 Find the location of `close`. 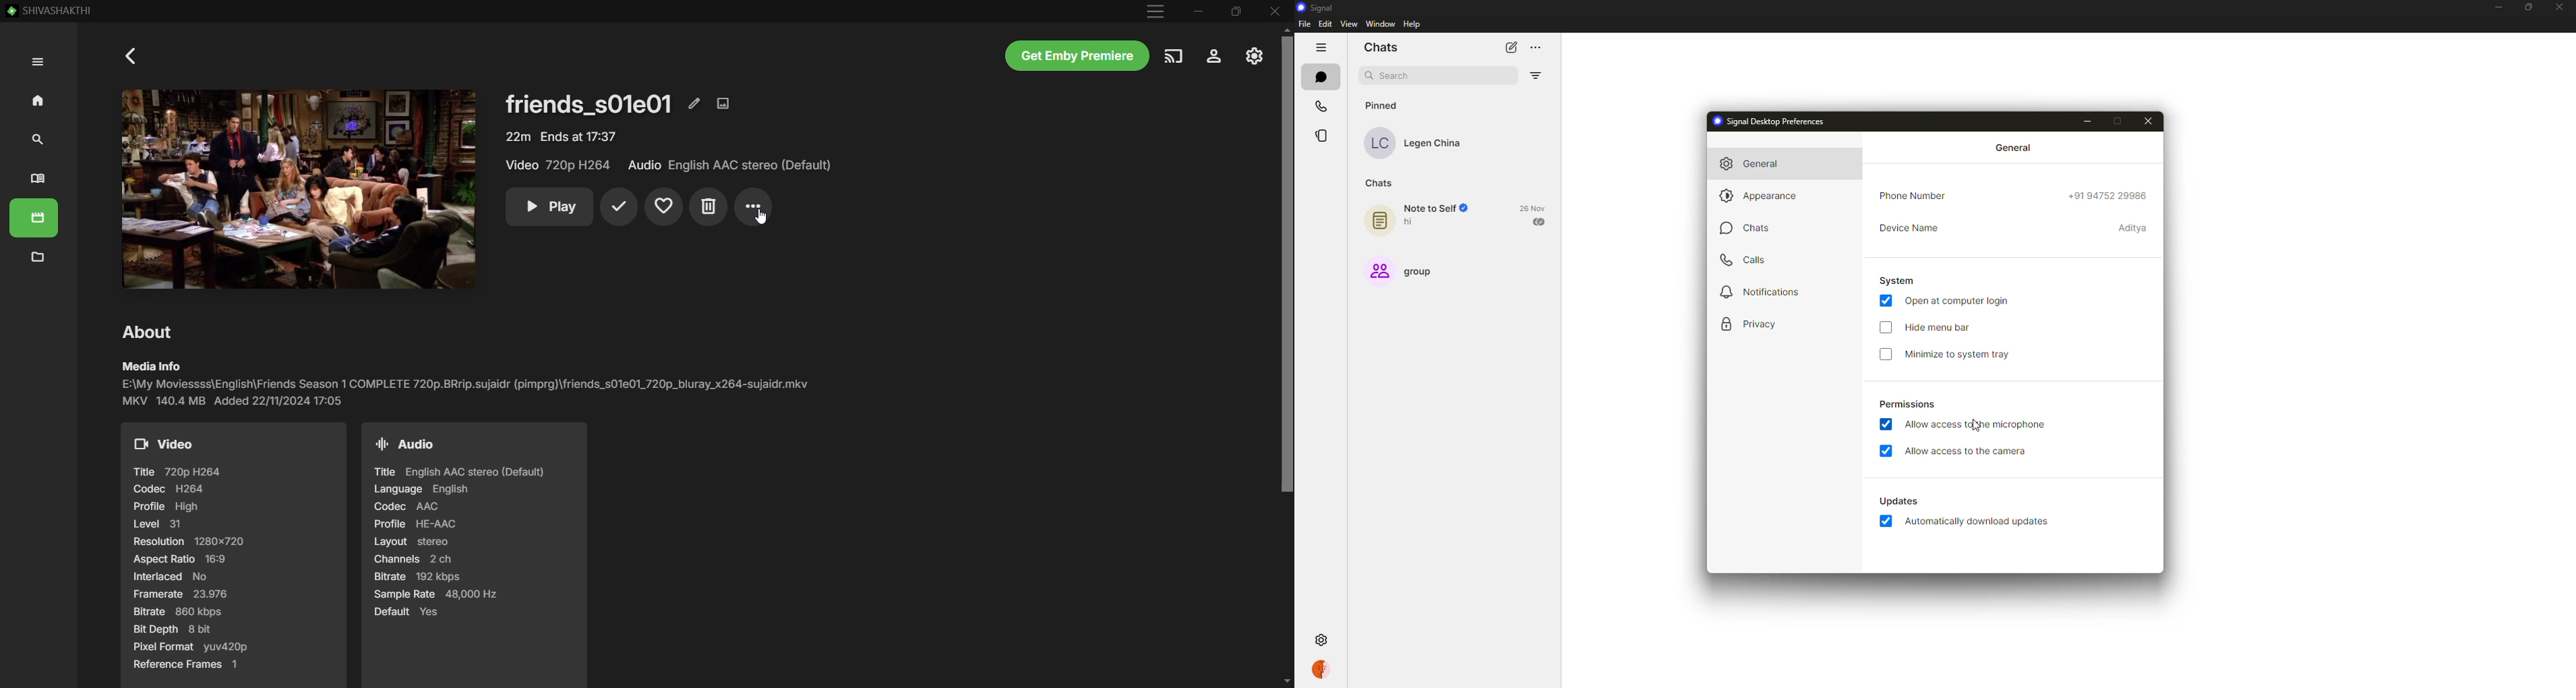

close is located at coordinates (2151, 121).